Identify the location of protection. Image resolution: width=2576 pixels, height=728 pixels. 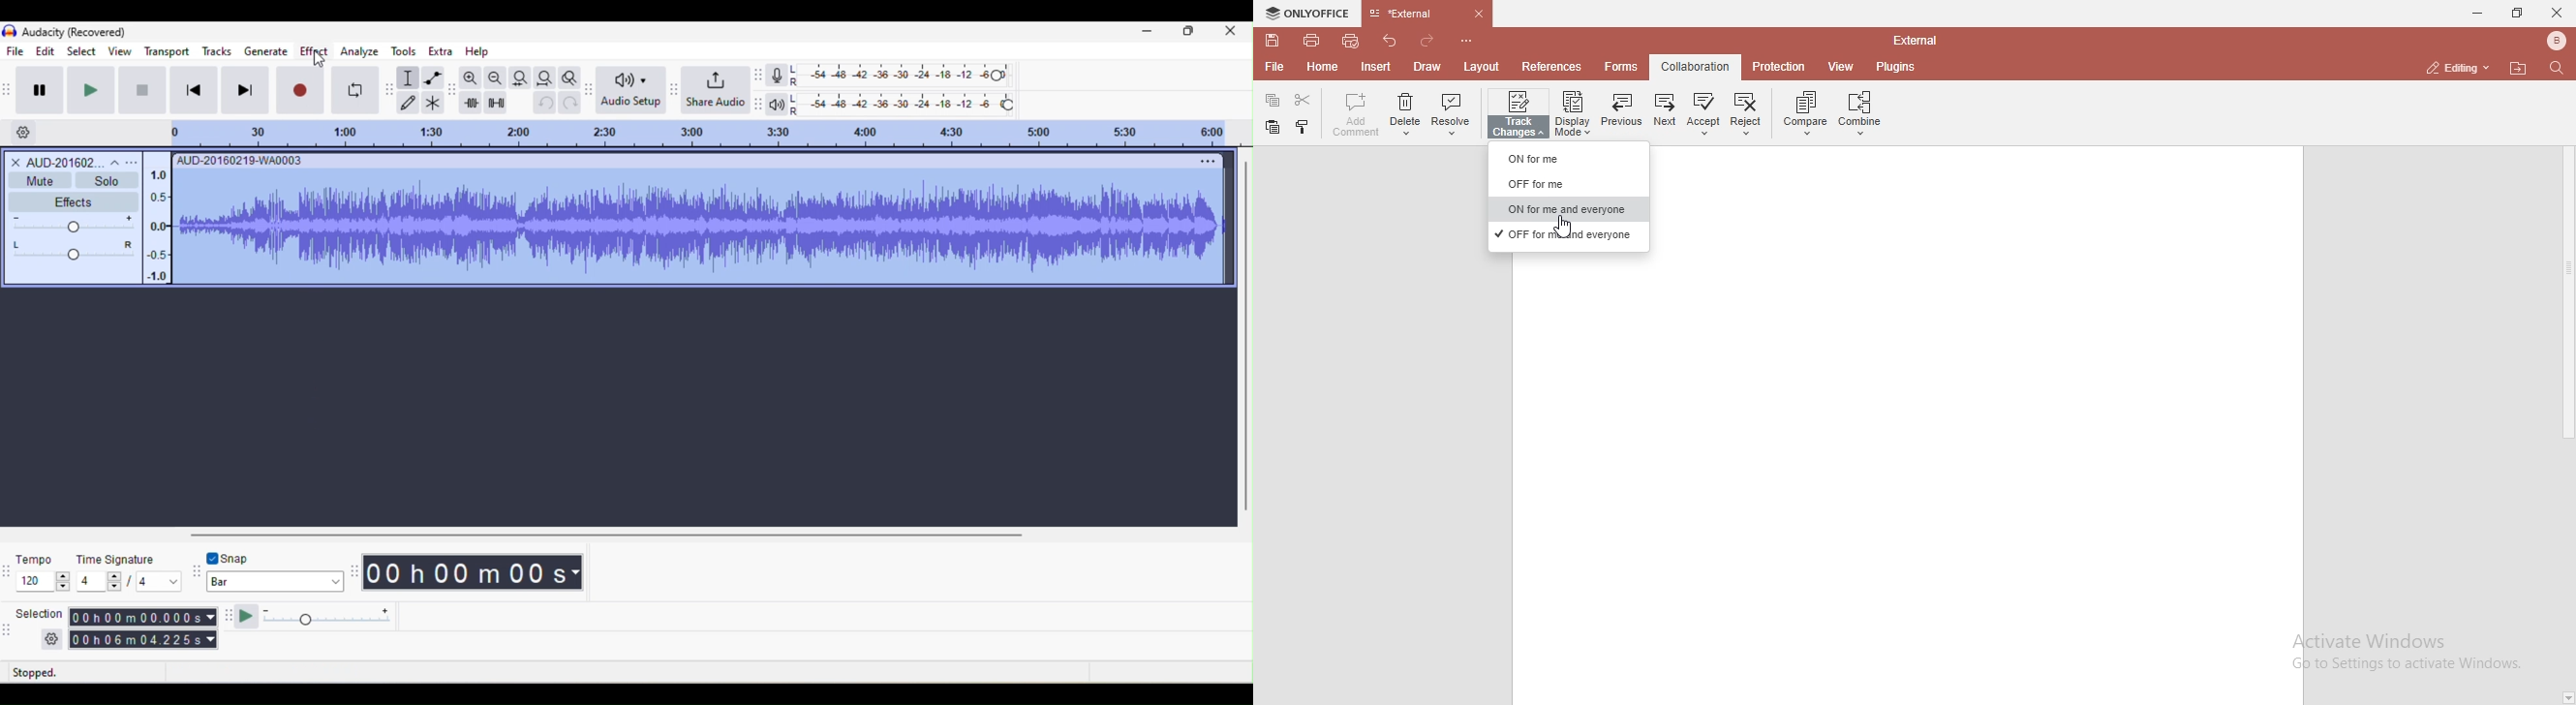
(1780, 66).